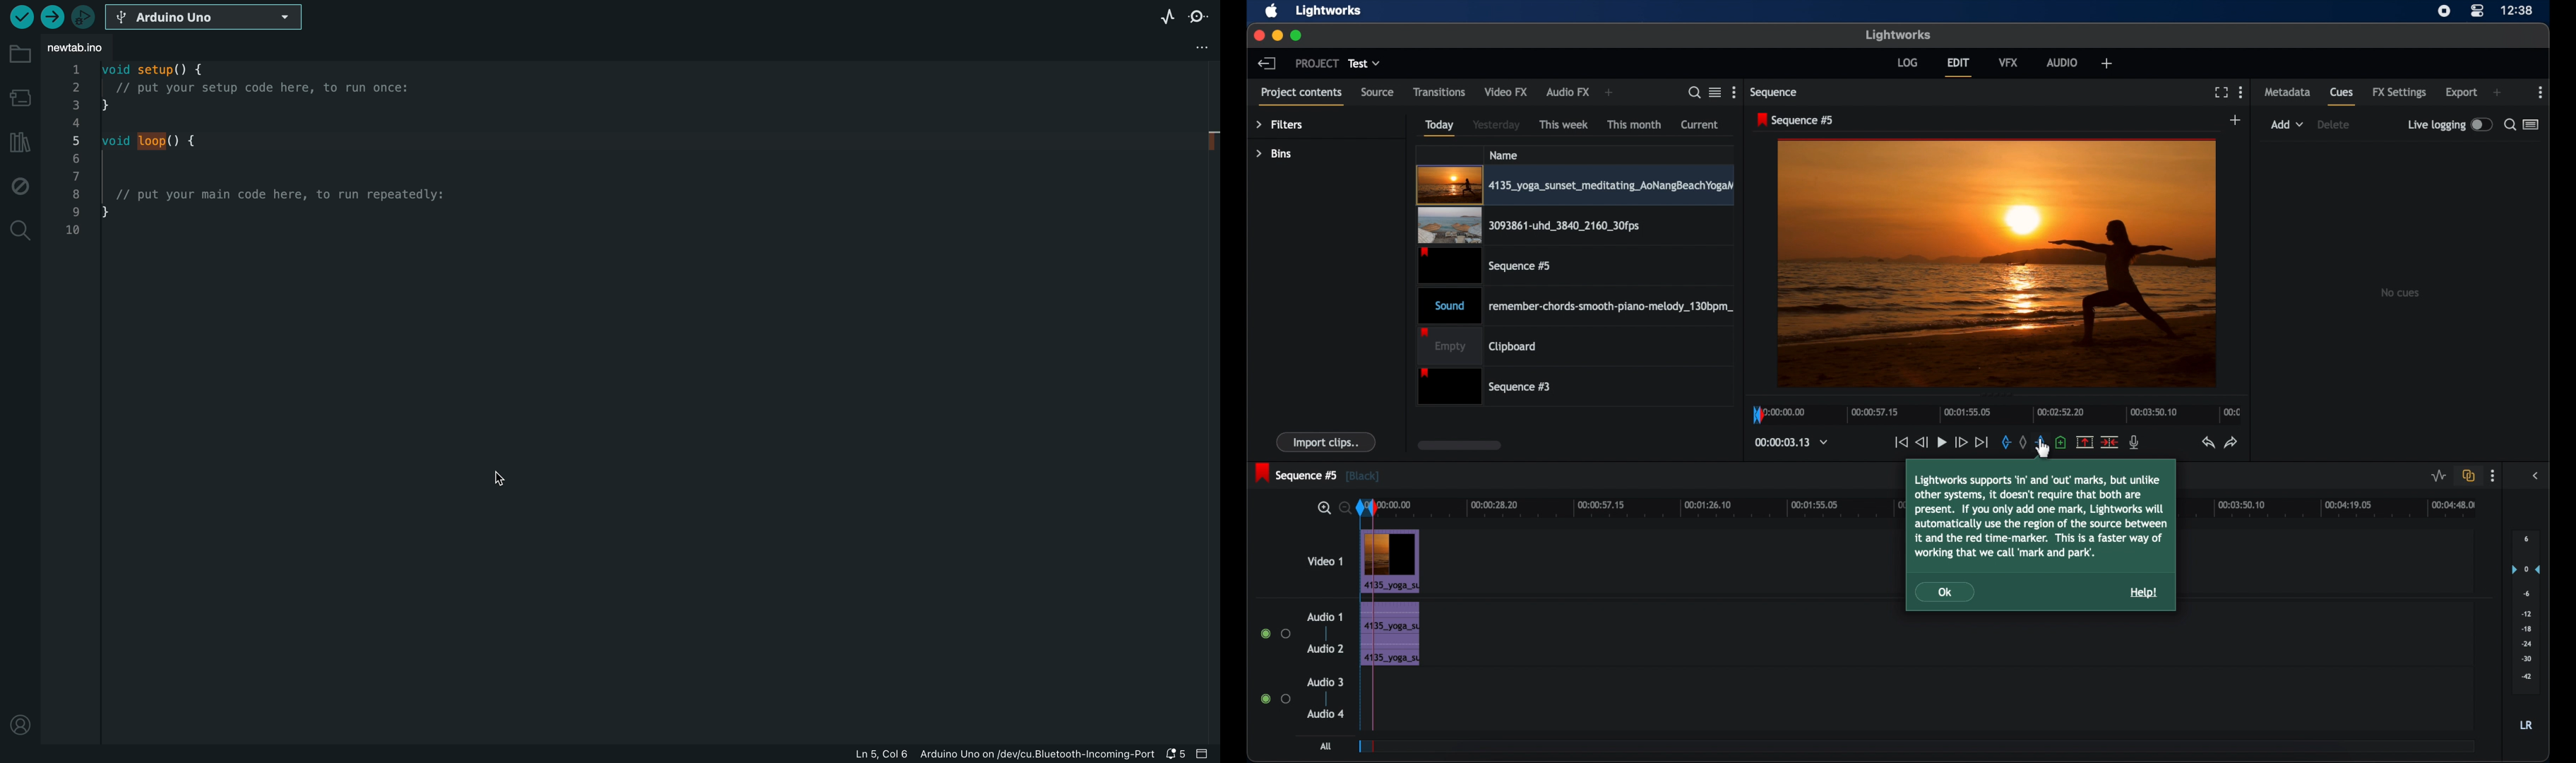 This screenshot has width=2576, height=784. Describe the element at coordinates (1301, 96) in the screenshot. I see `project contents` at that location.